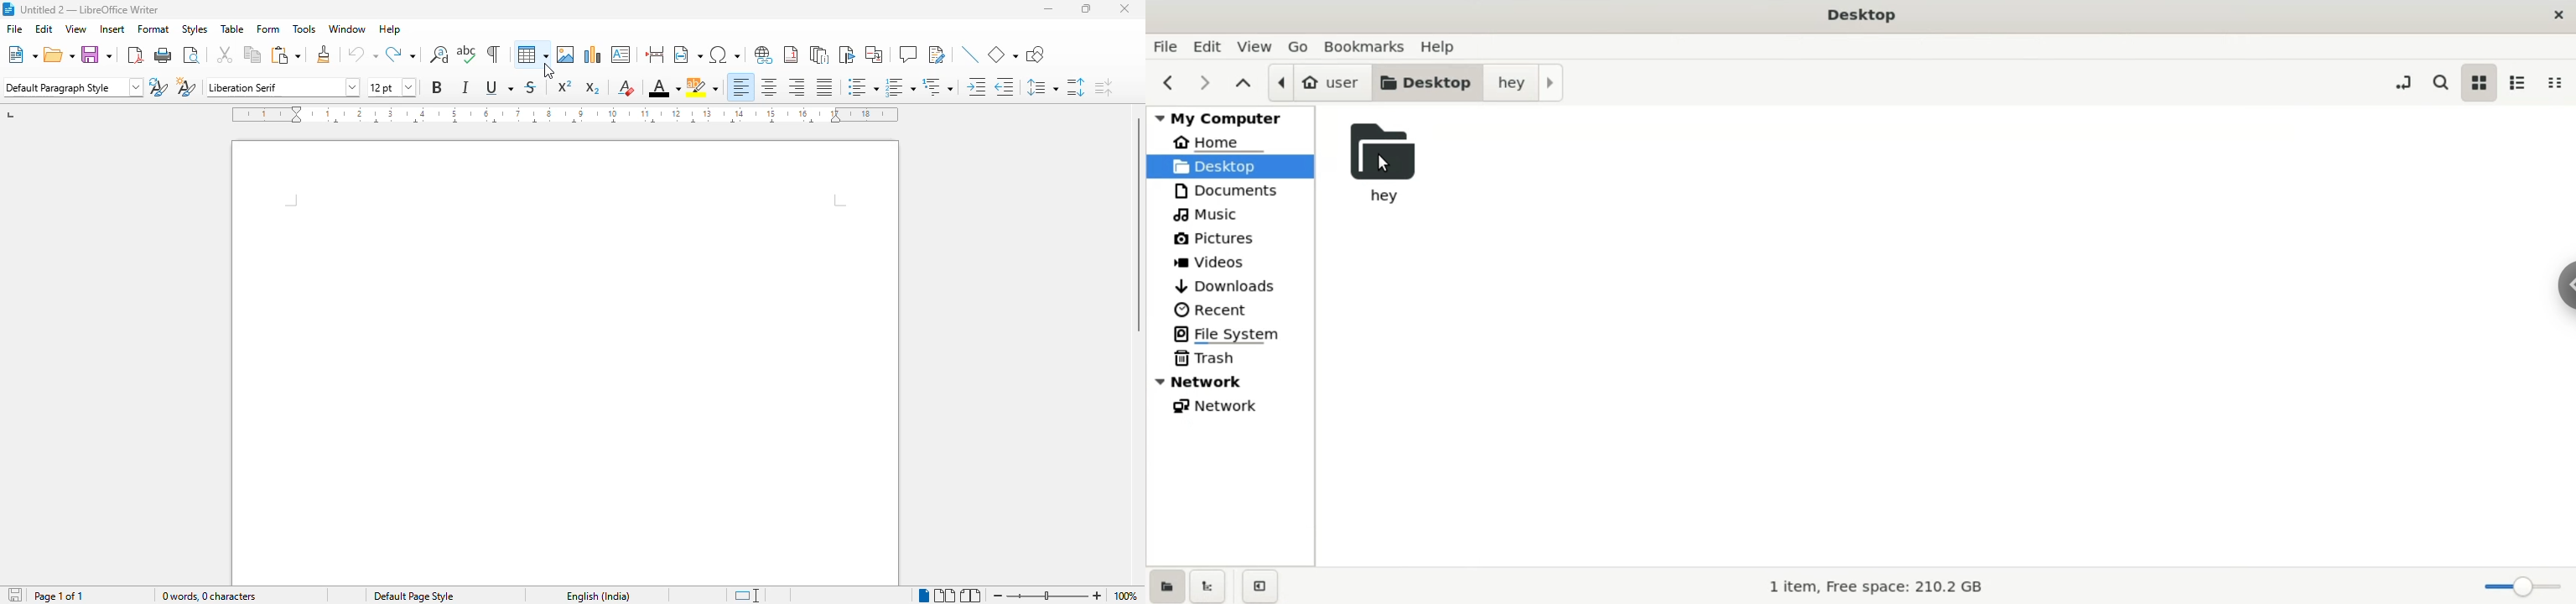 The width and height of the screenshot is (2576, 616). What do you see at coordinates (499, 87) in the screenshot?
I see `underline` at bounding box center [499, 87].